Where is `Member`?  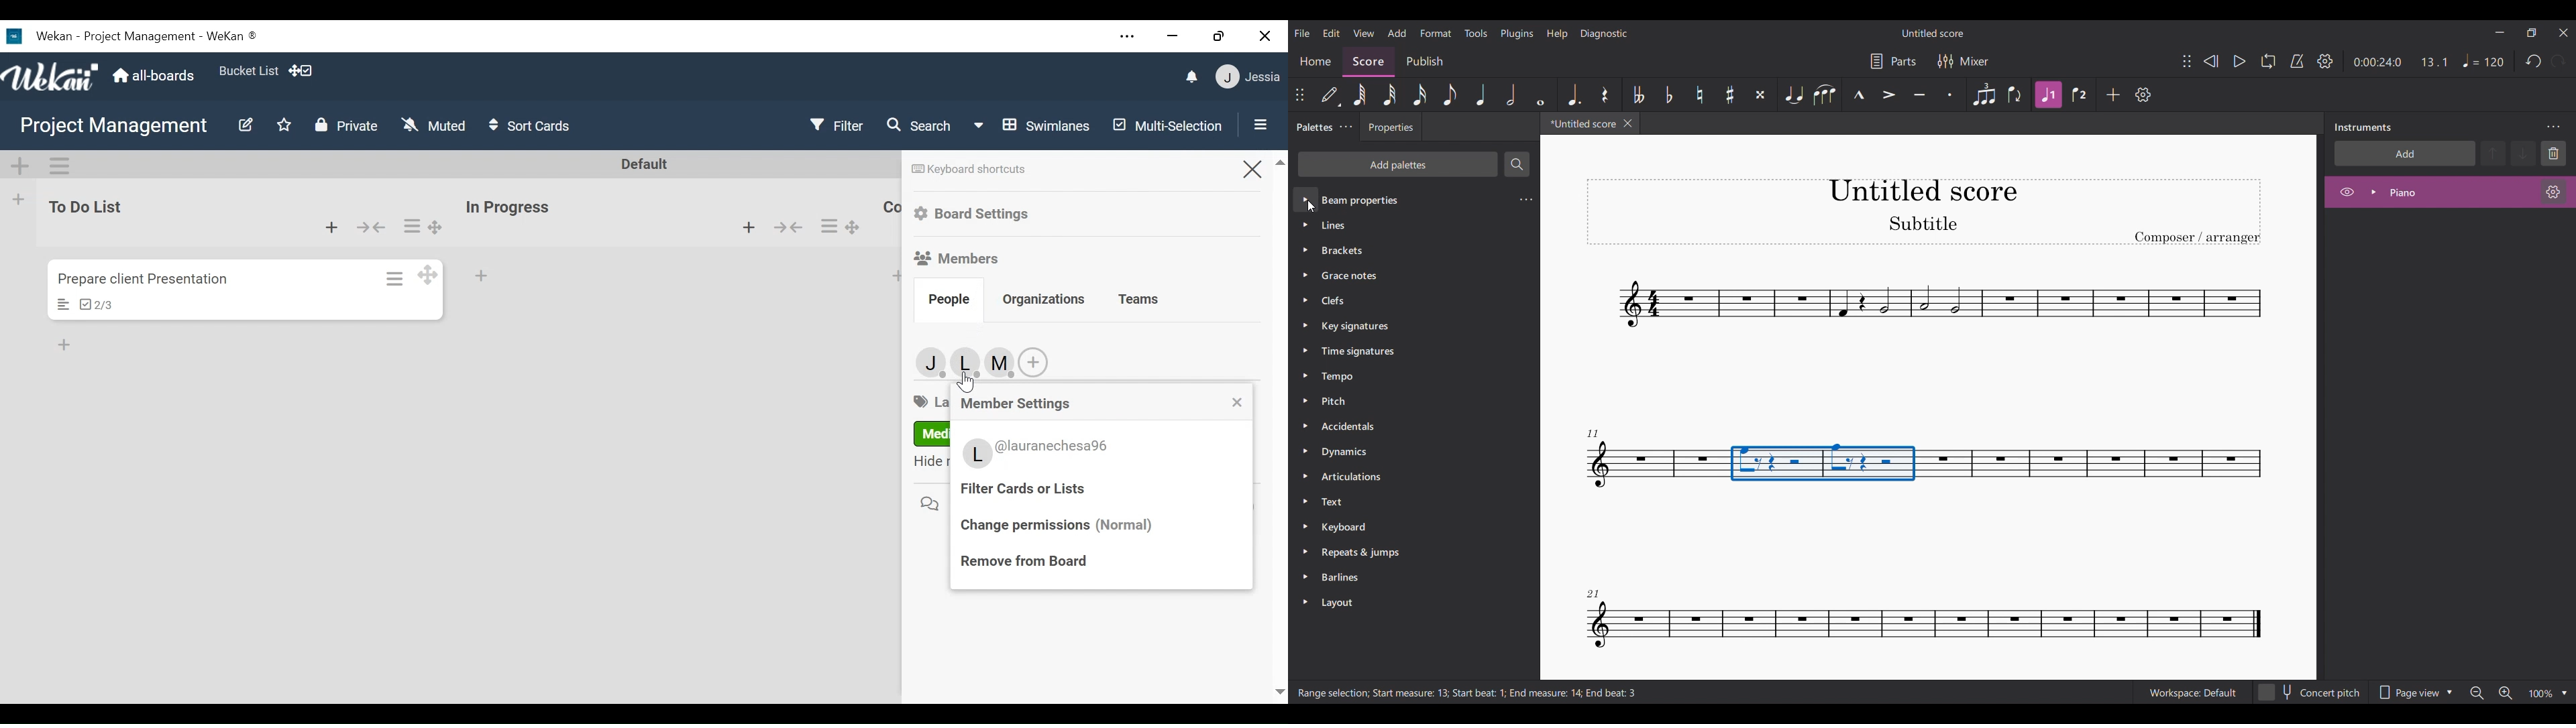 Member is located at coordinates (1250, 76).